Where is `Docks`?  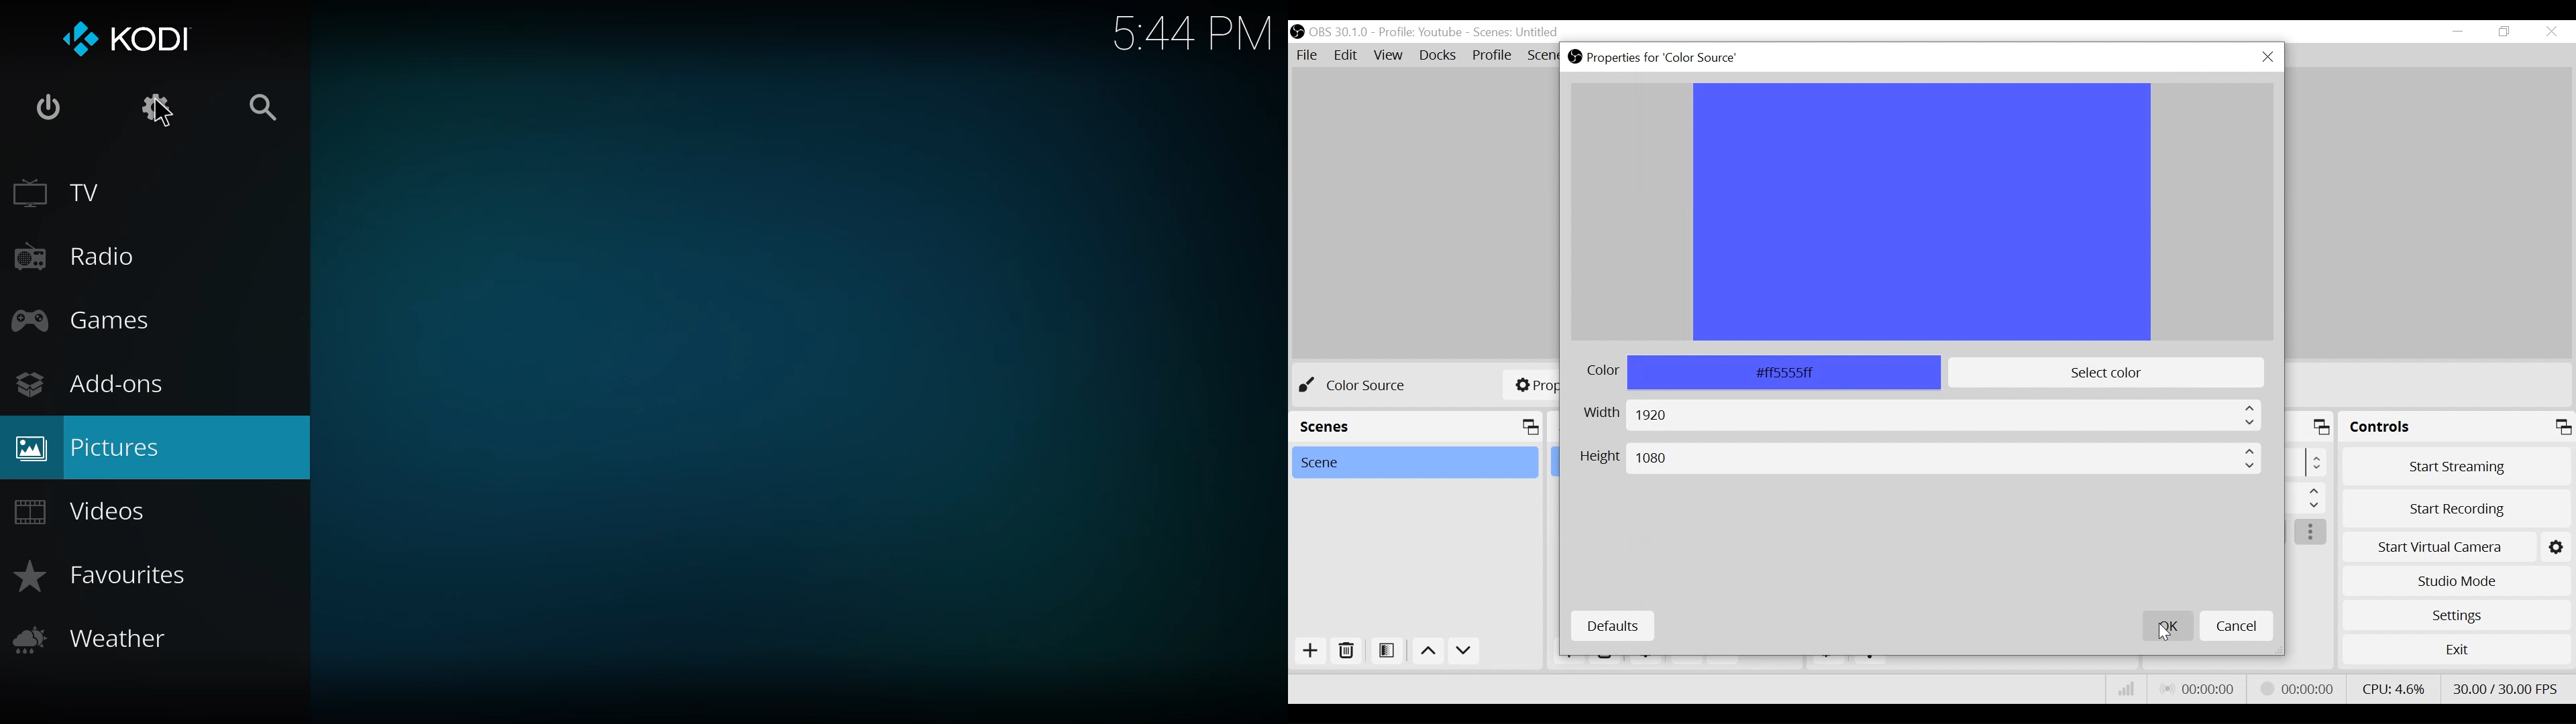
Docks is located at coordinates (1439, 56).